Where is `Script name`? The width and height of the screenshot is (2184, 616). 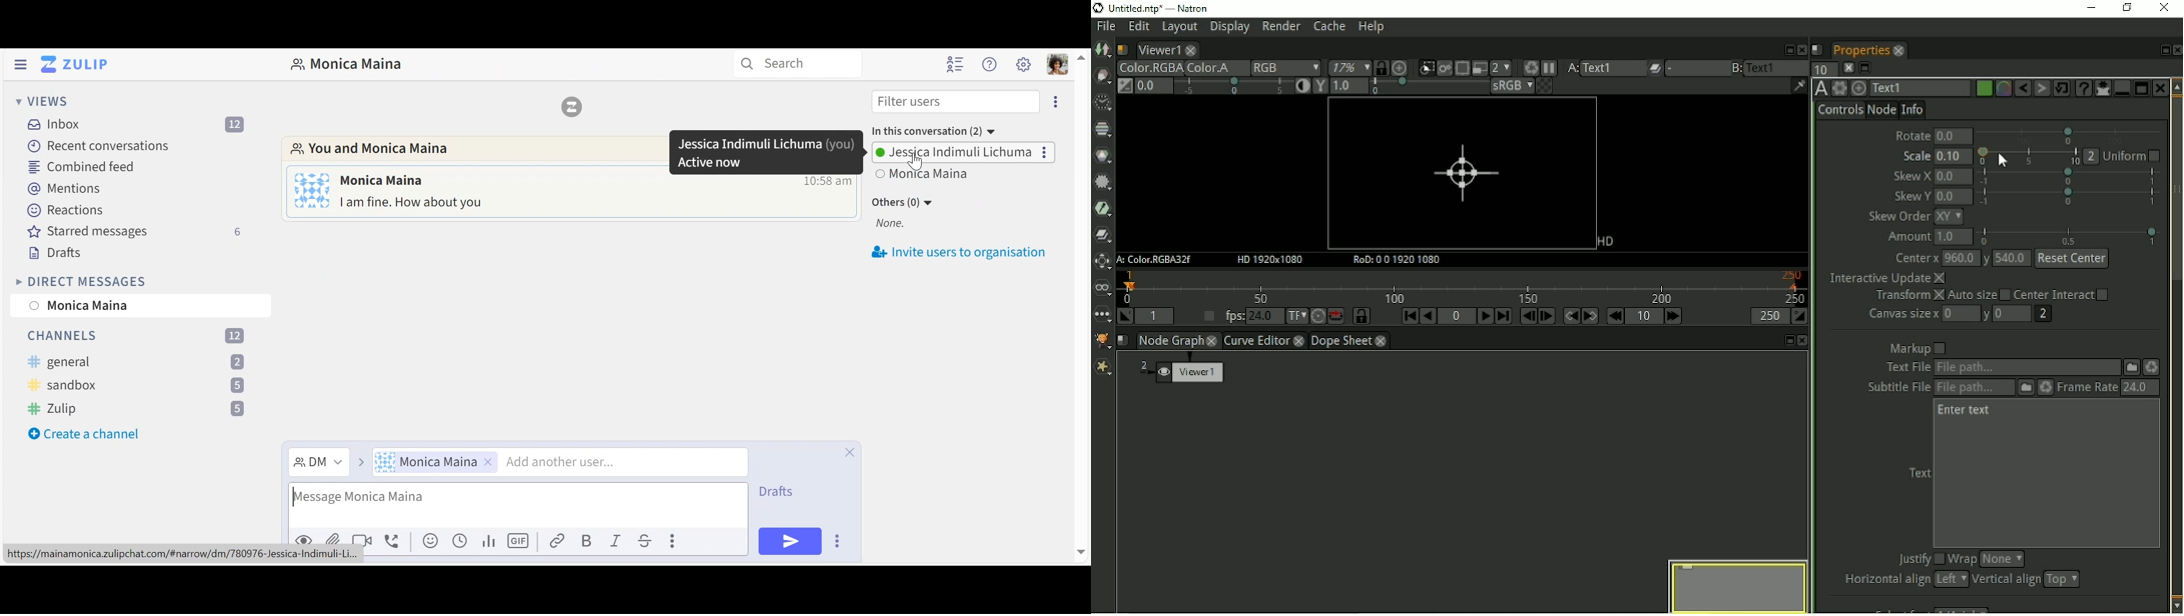 Script name is located at coordinates (1817, 50).